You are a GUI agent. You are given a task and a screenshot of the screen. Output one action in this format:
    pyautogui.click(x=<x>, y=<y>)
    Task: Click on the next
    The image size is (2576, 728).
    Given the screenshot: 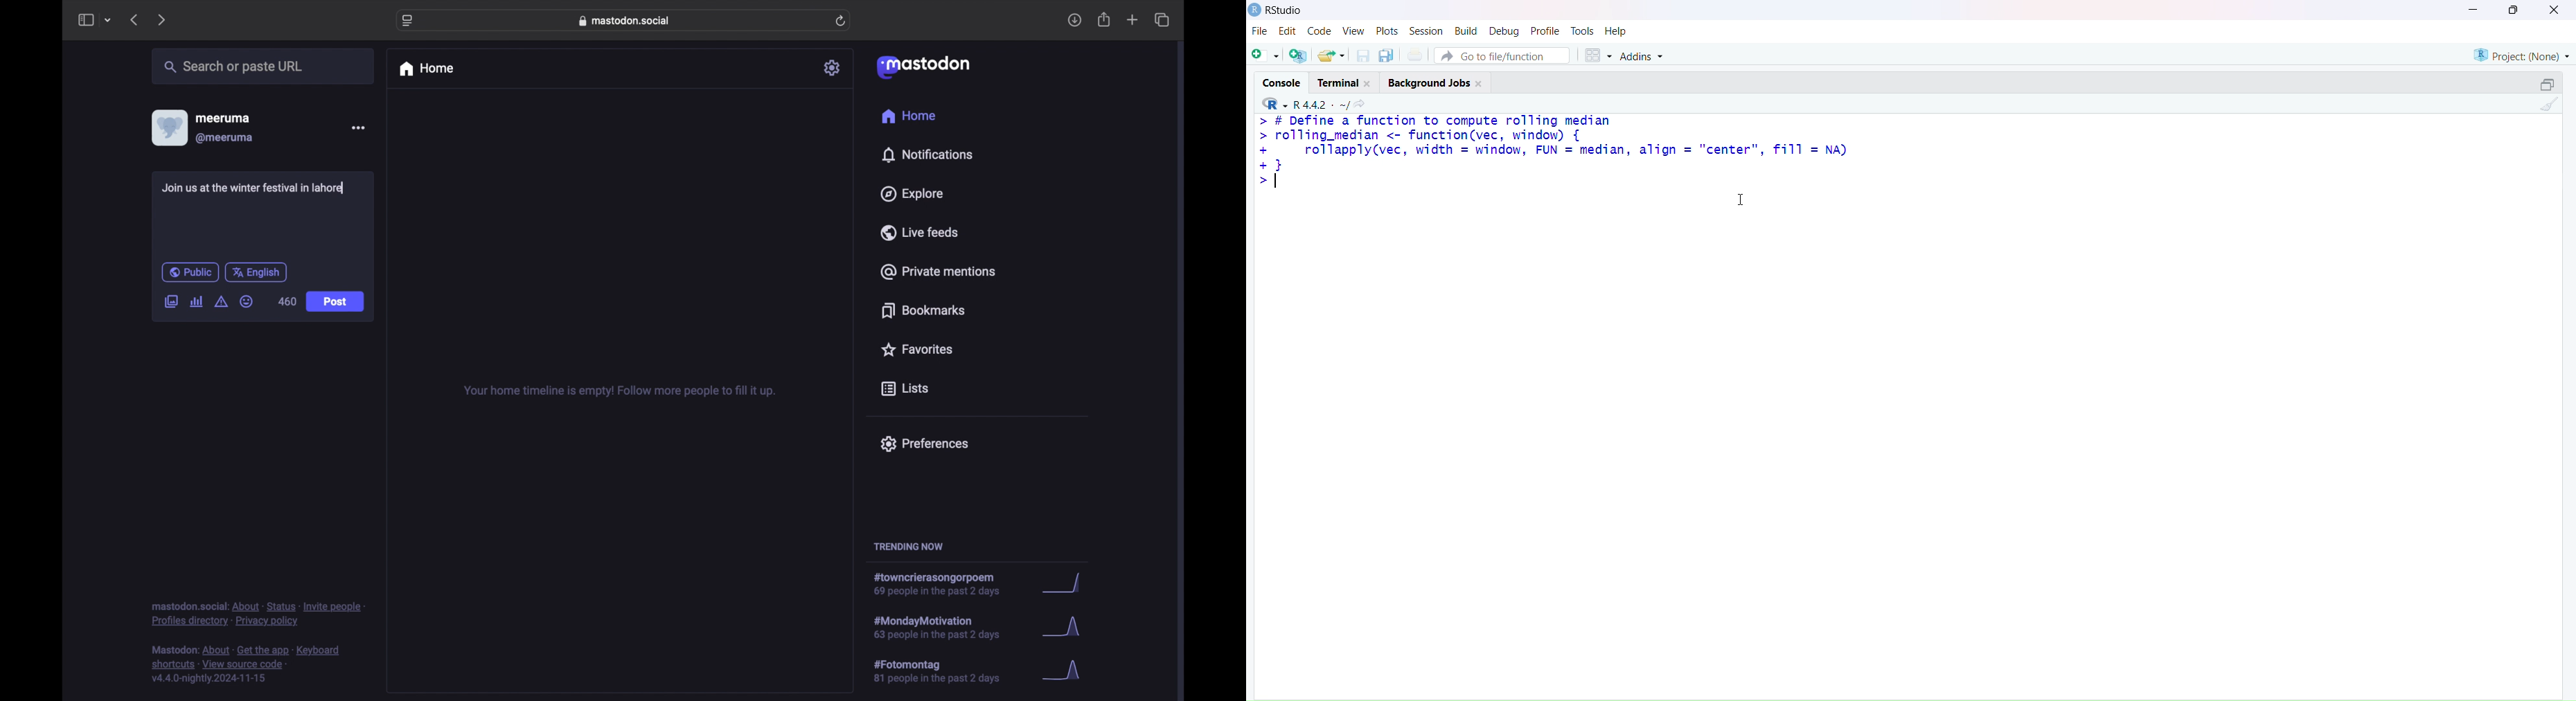 What is the action you would take?
    pyautogui.click(x=163, y=19)
    